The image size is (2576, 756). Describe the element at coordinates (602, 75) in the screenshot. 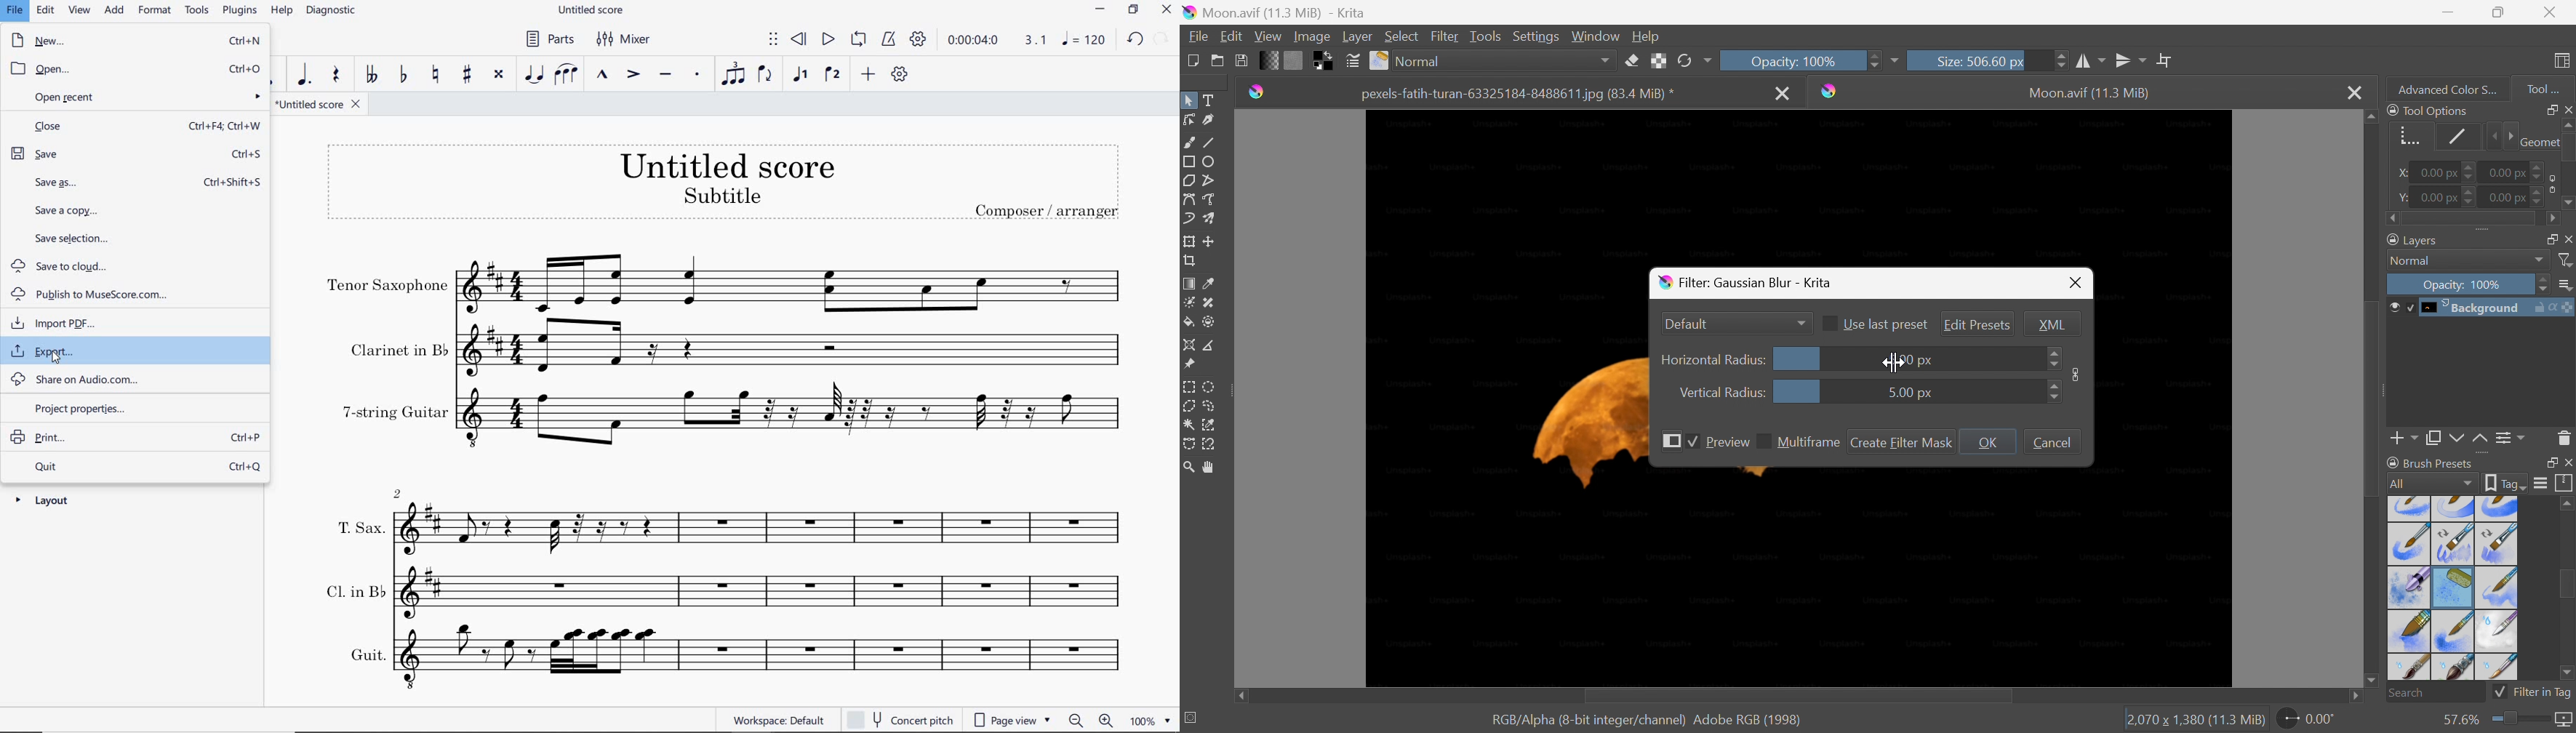

I see `MARCATO` at that location.